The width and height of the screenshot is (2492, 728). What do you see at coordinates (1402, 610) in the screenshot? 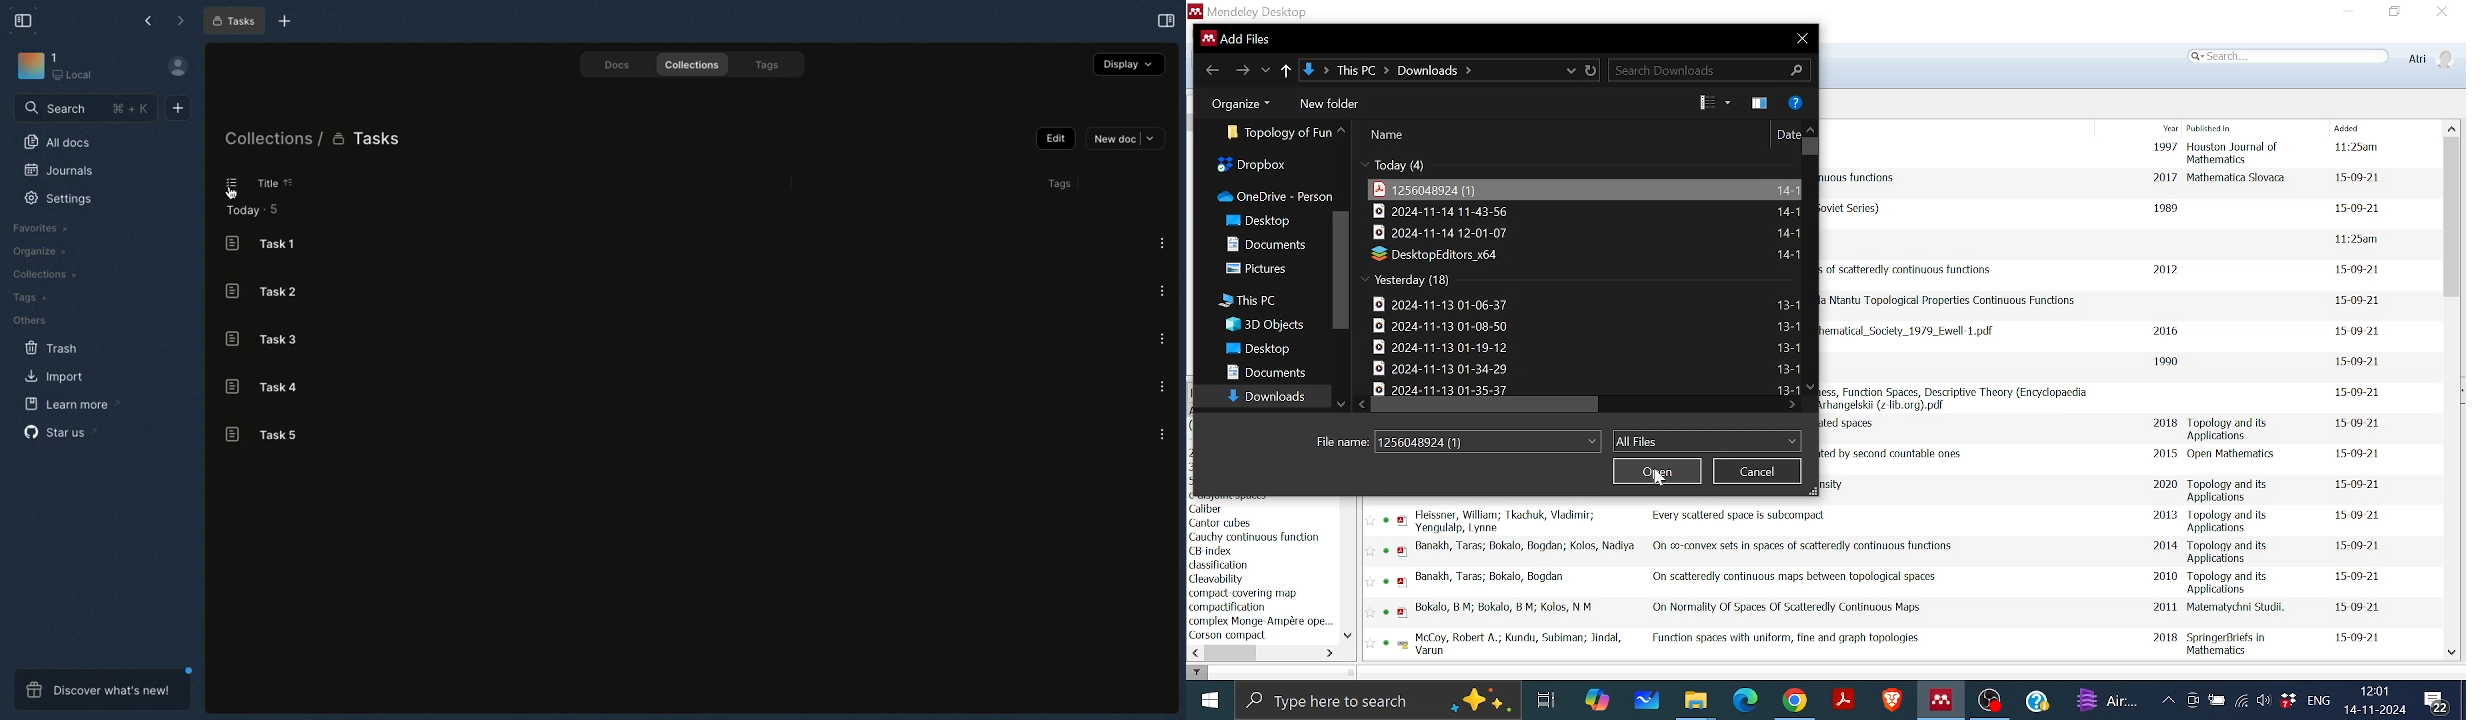
I see `pdf` at bounding box center [1402, 610].